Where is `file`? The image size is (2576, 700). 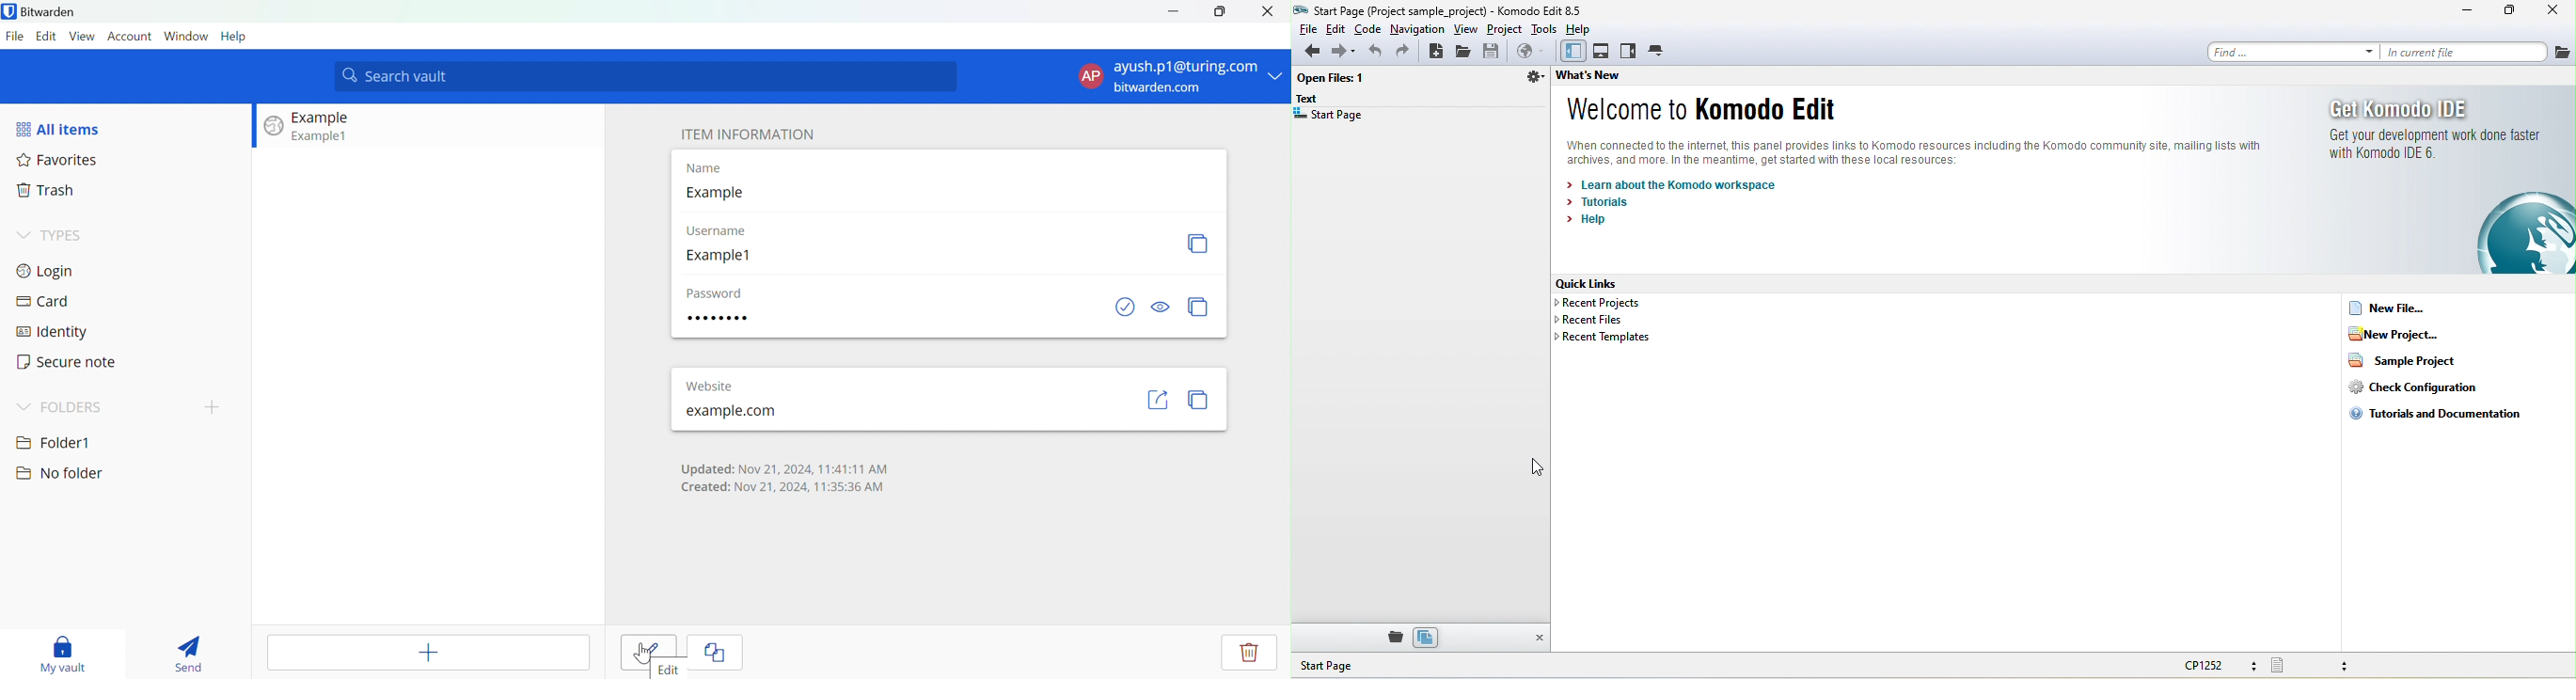
file is located at coordinates (1306, 28).